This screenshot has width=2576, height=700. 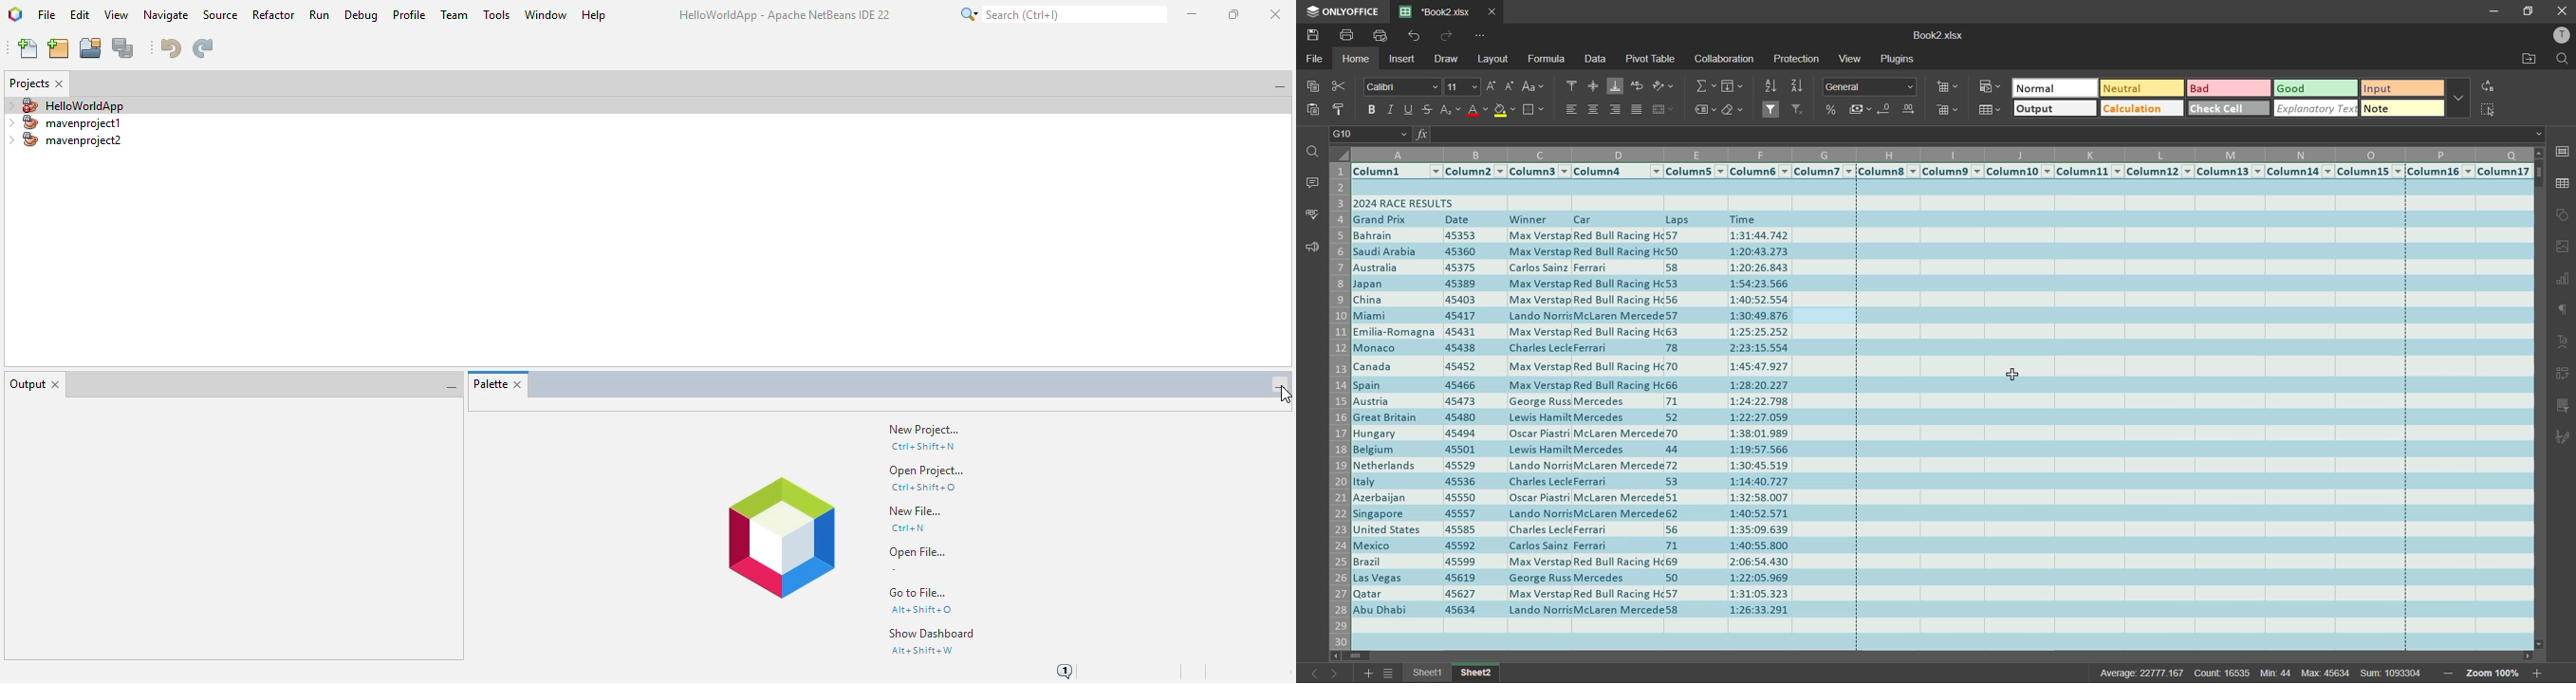 I want to click on go to file, so click(x=918, y=593).